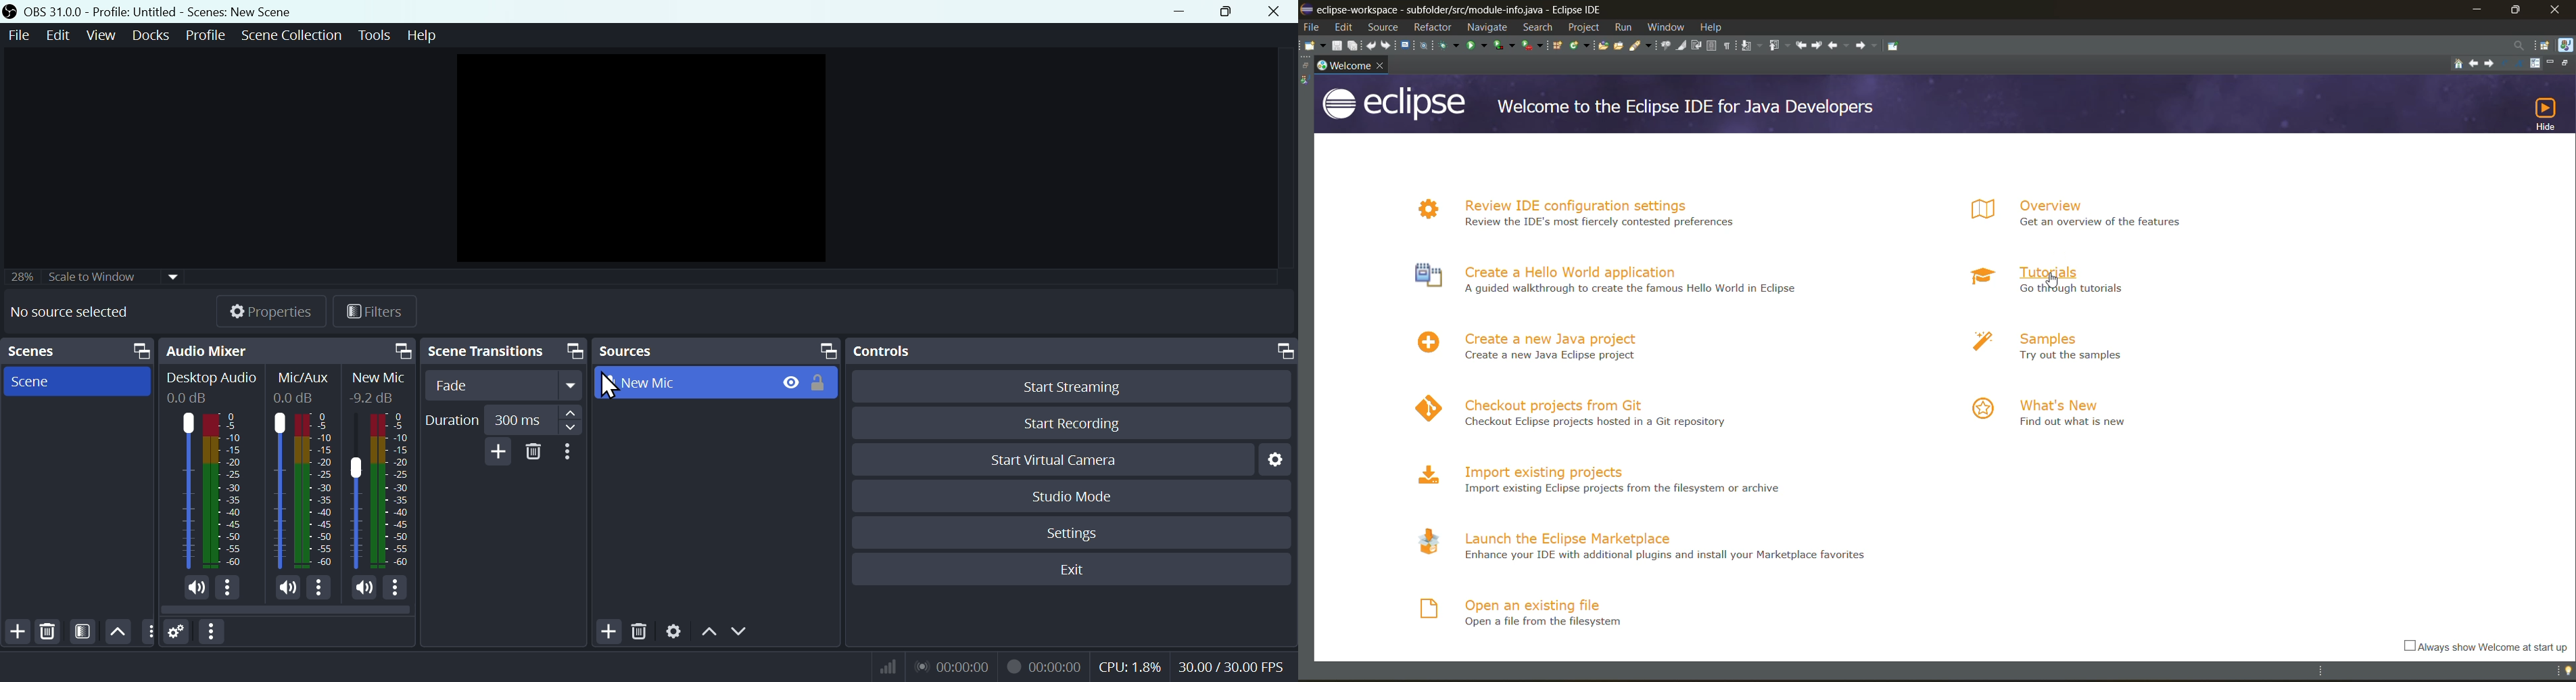  Describe the element at coordinates (1338, 45) in the screenshot. I see `save` at that location.